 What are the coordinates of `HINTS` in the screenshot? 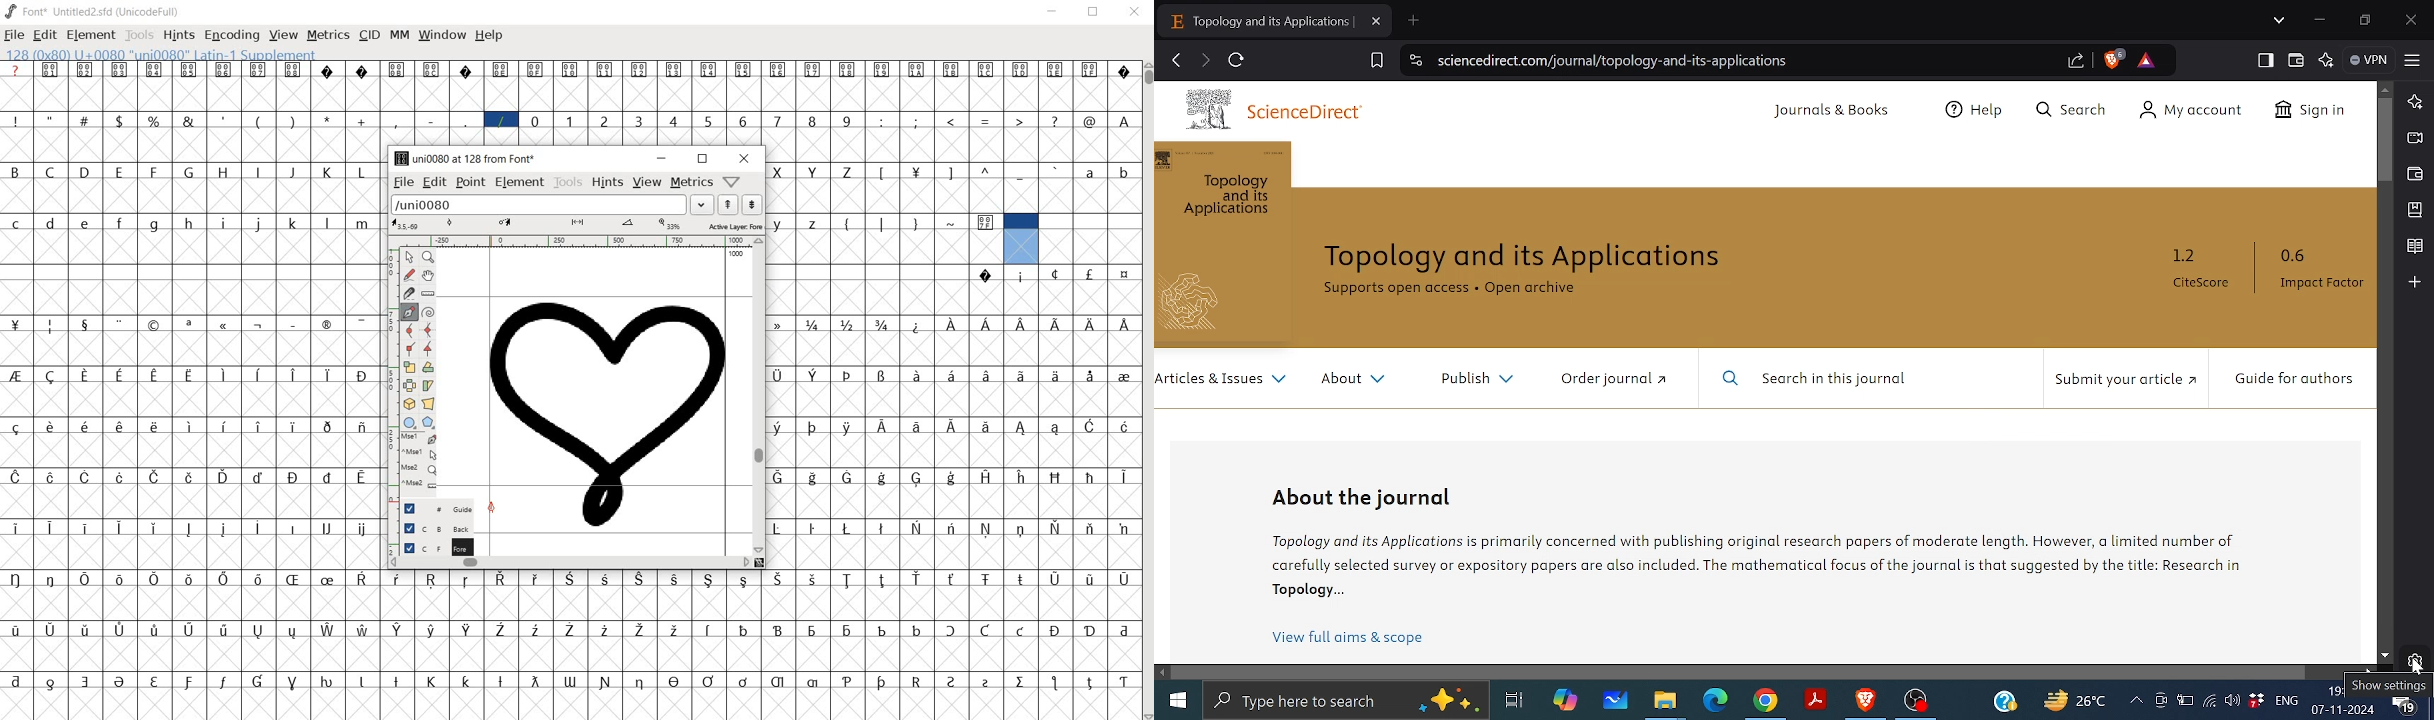 It's located at (178, 35).